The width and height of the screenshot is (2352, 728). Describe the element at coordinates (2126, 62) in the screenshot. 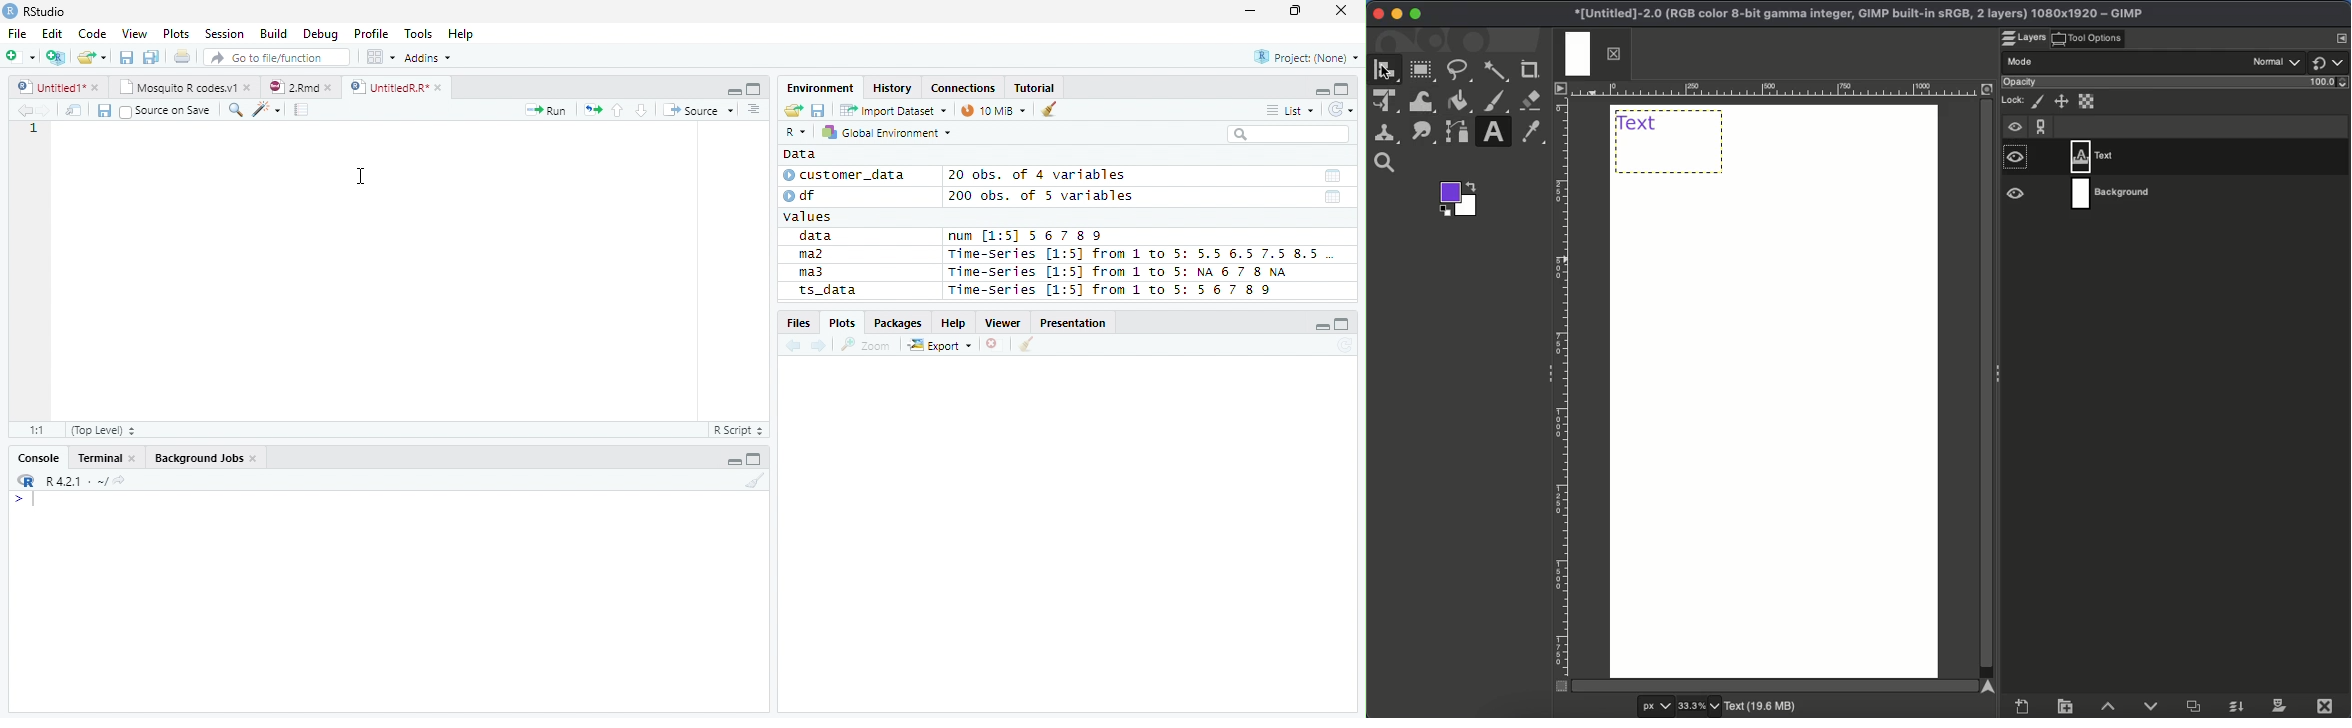

I see `Mode` at that location.